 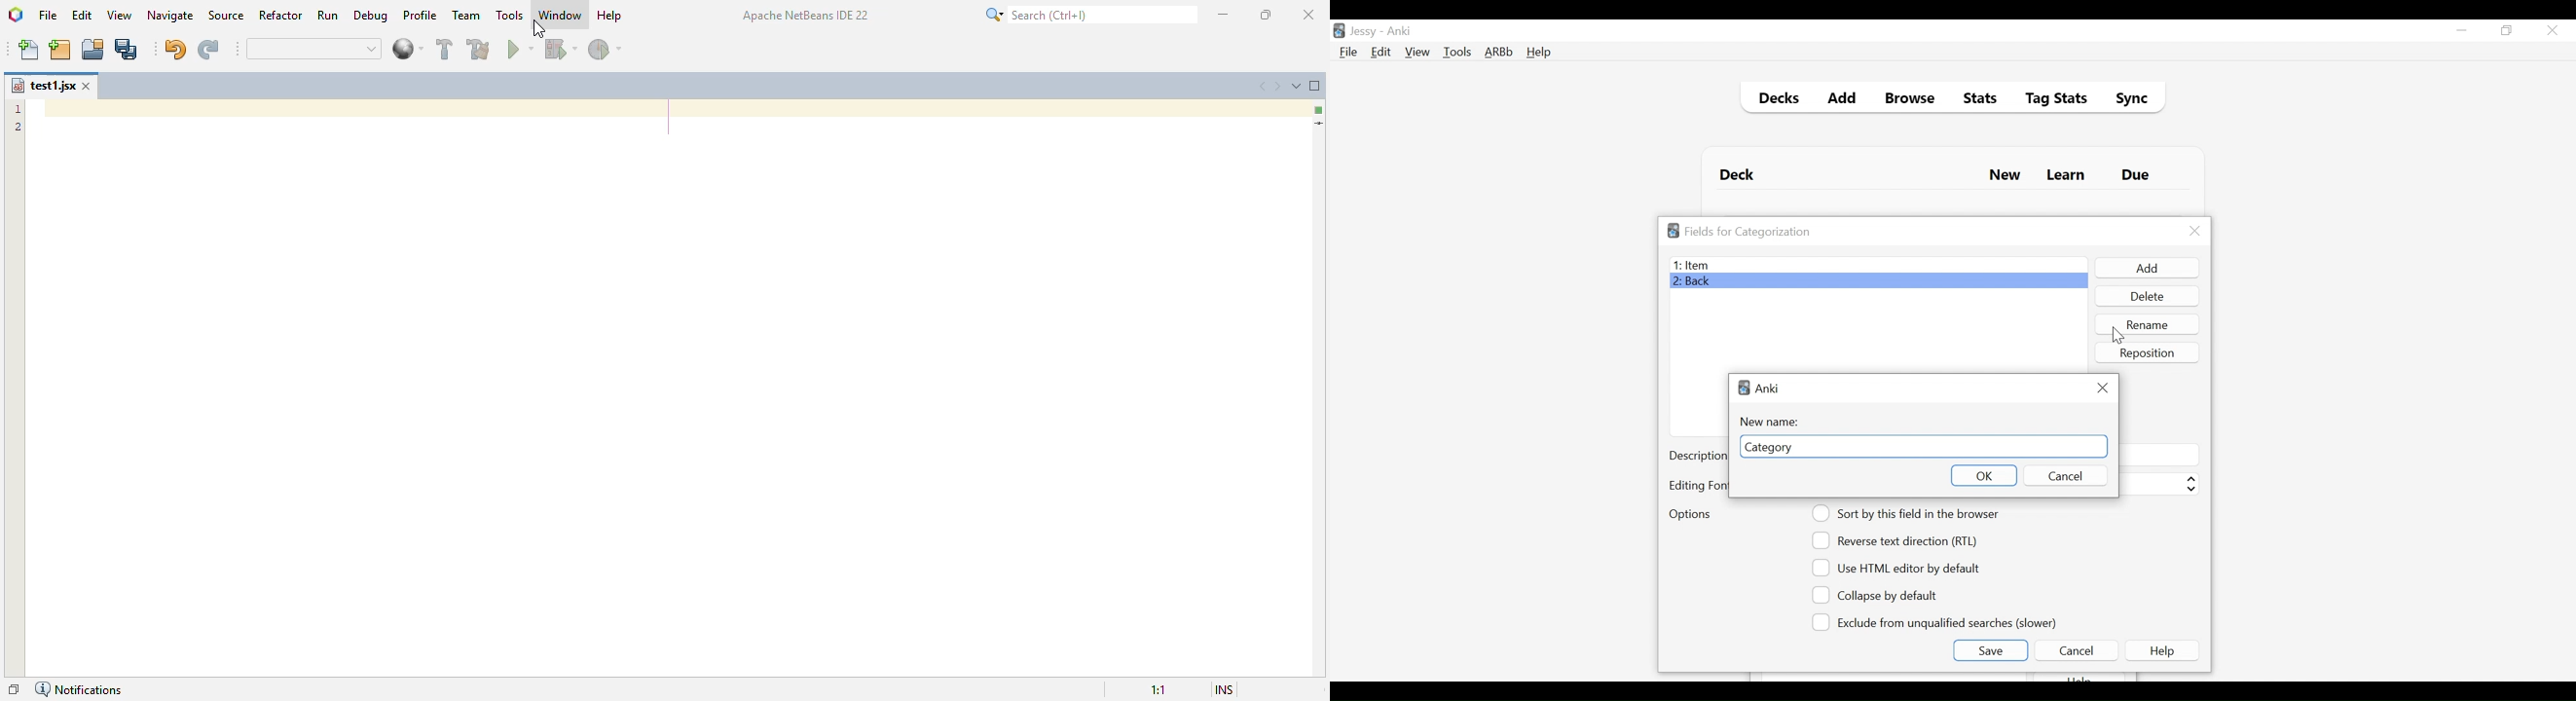 What do you see at coordinates (2115, 337) in the screenshot?
I see `Cursor` at bounding box center [2115, 337].